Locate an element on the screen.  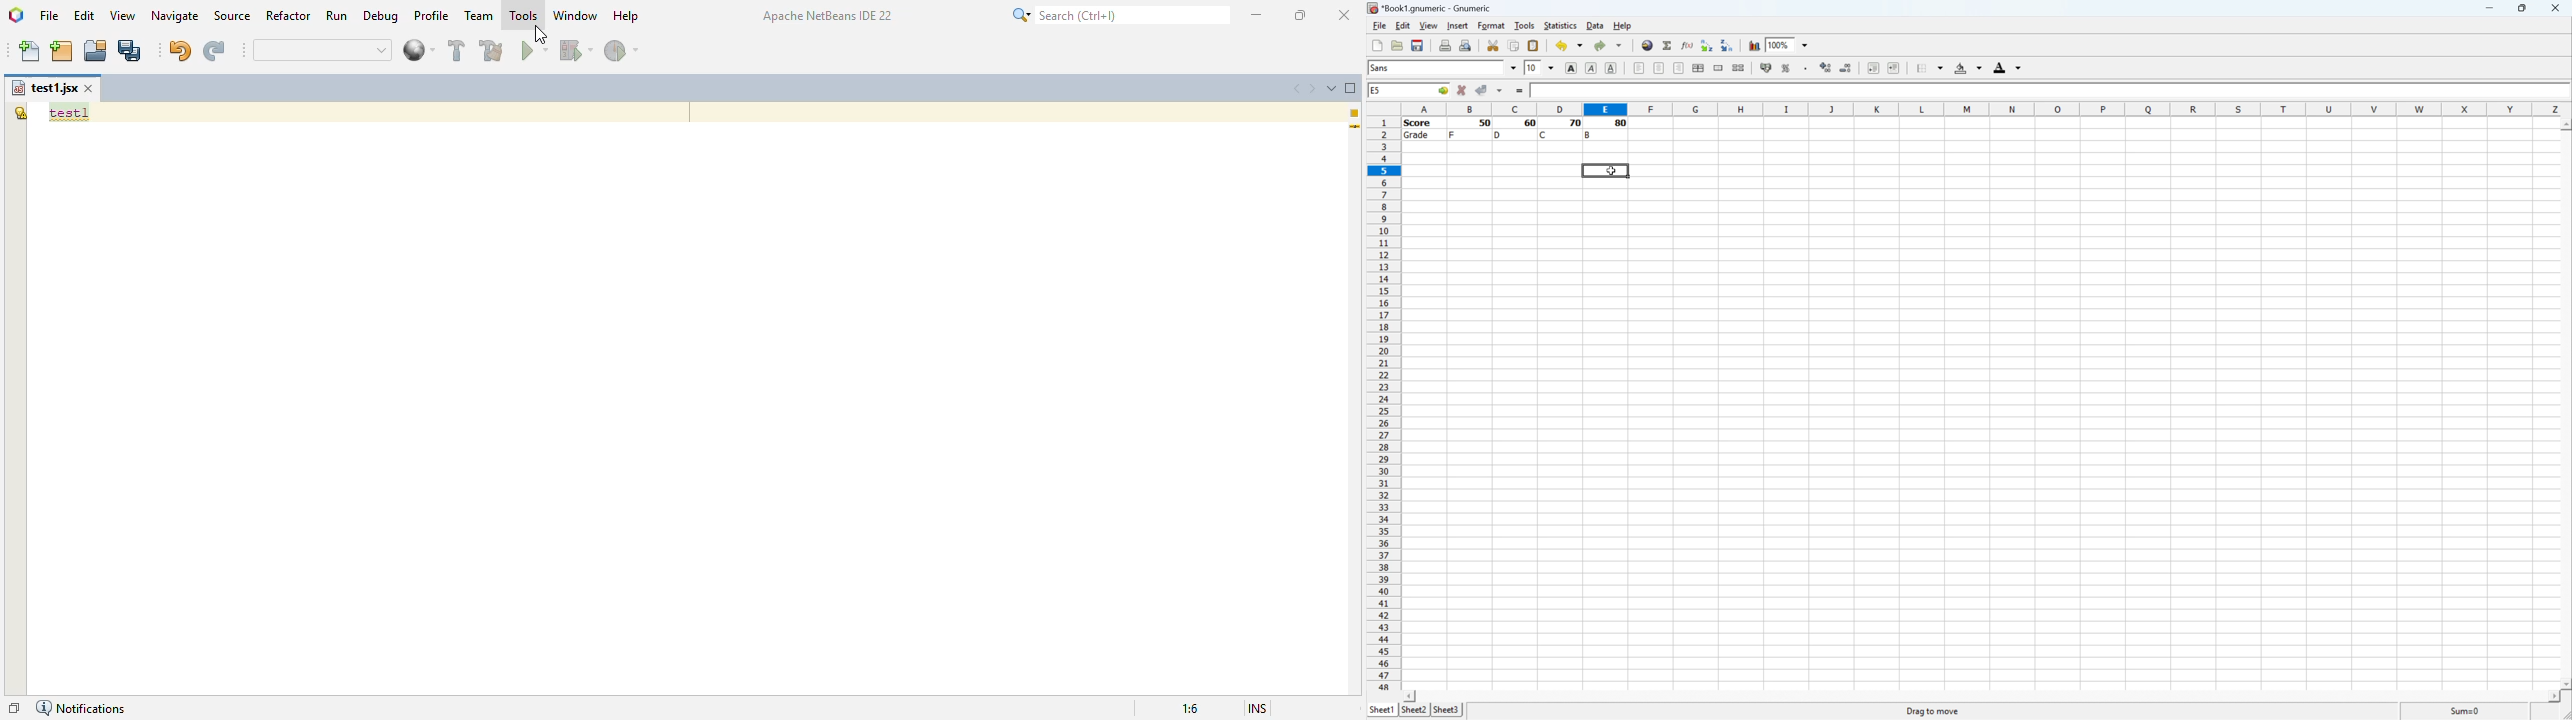
Cursor is located at coordinates (1609, 172).